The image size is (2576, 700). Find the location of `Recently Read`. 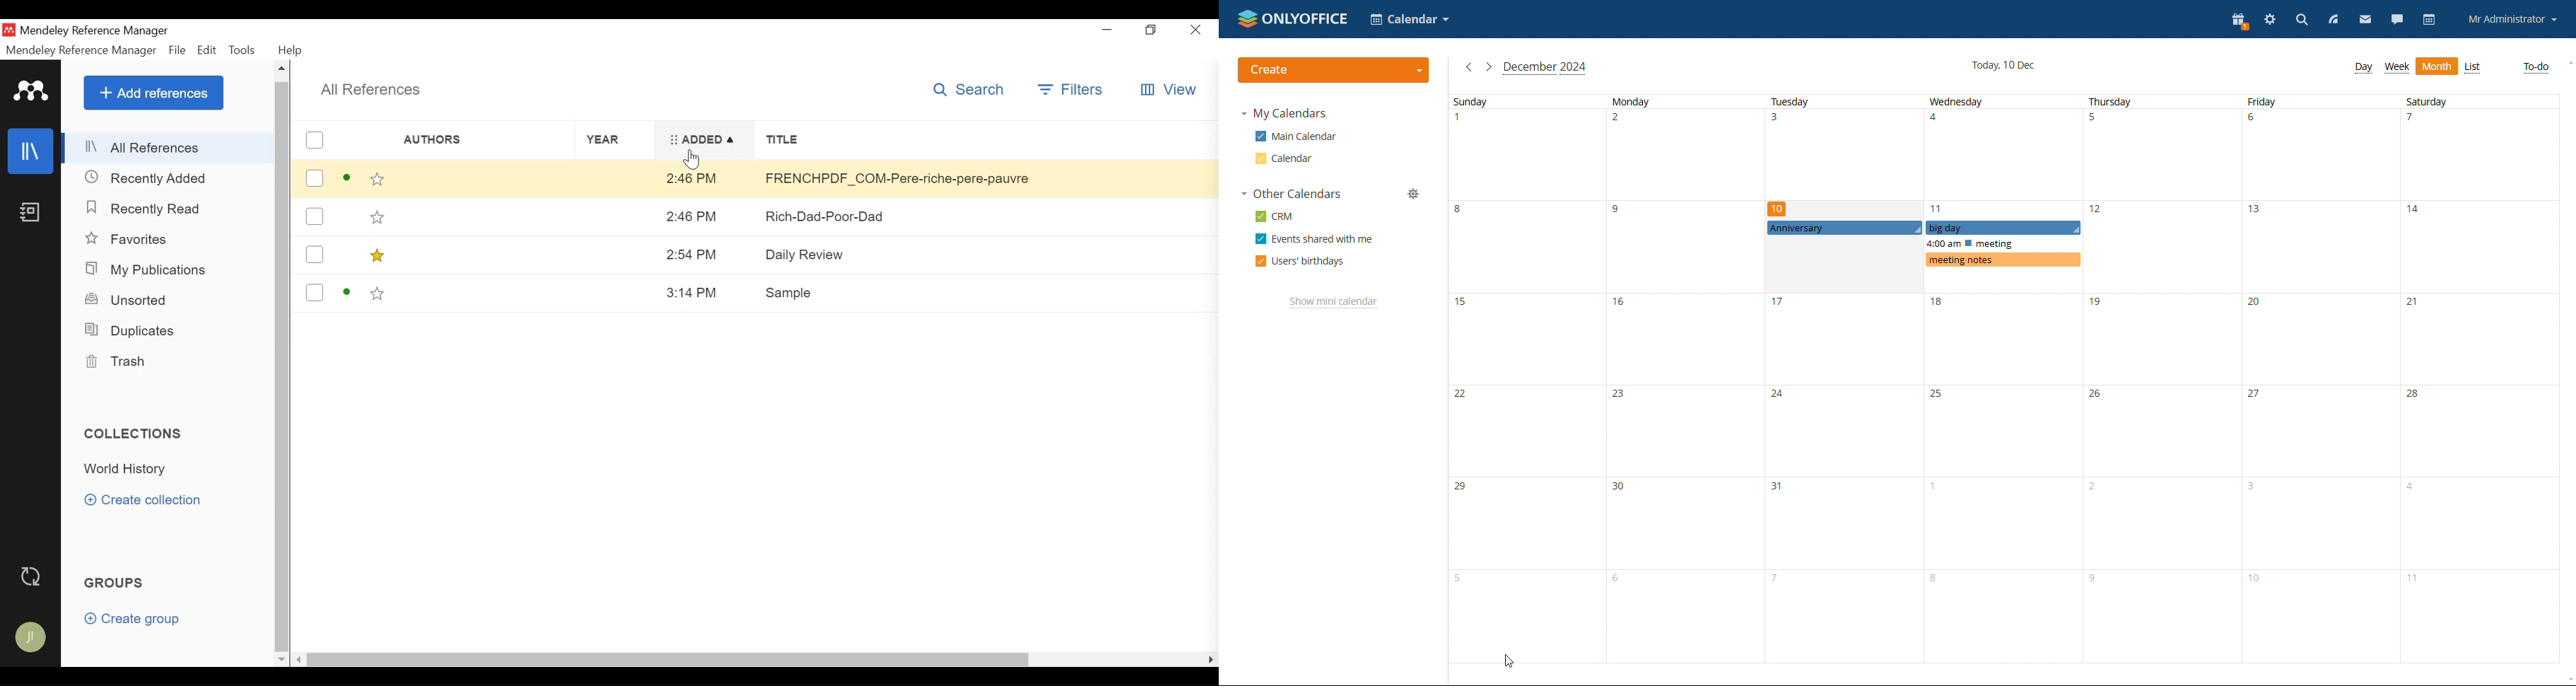

Recently Read is located at coordinates (143, 209).